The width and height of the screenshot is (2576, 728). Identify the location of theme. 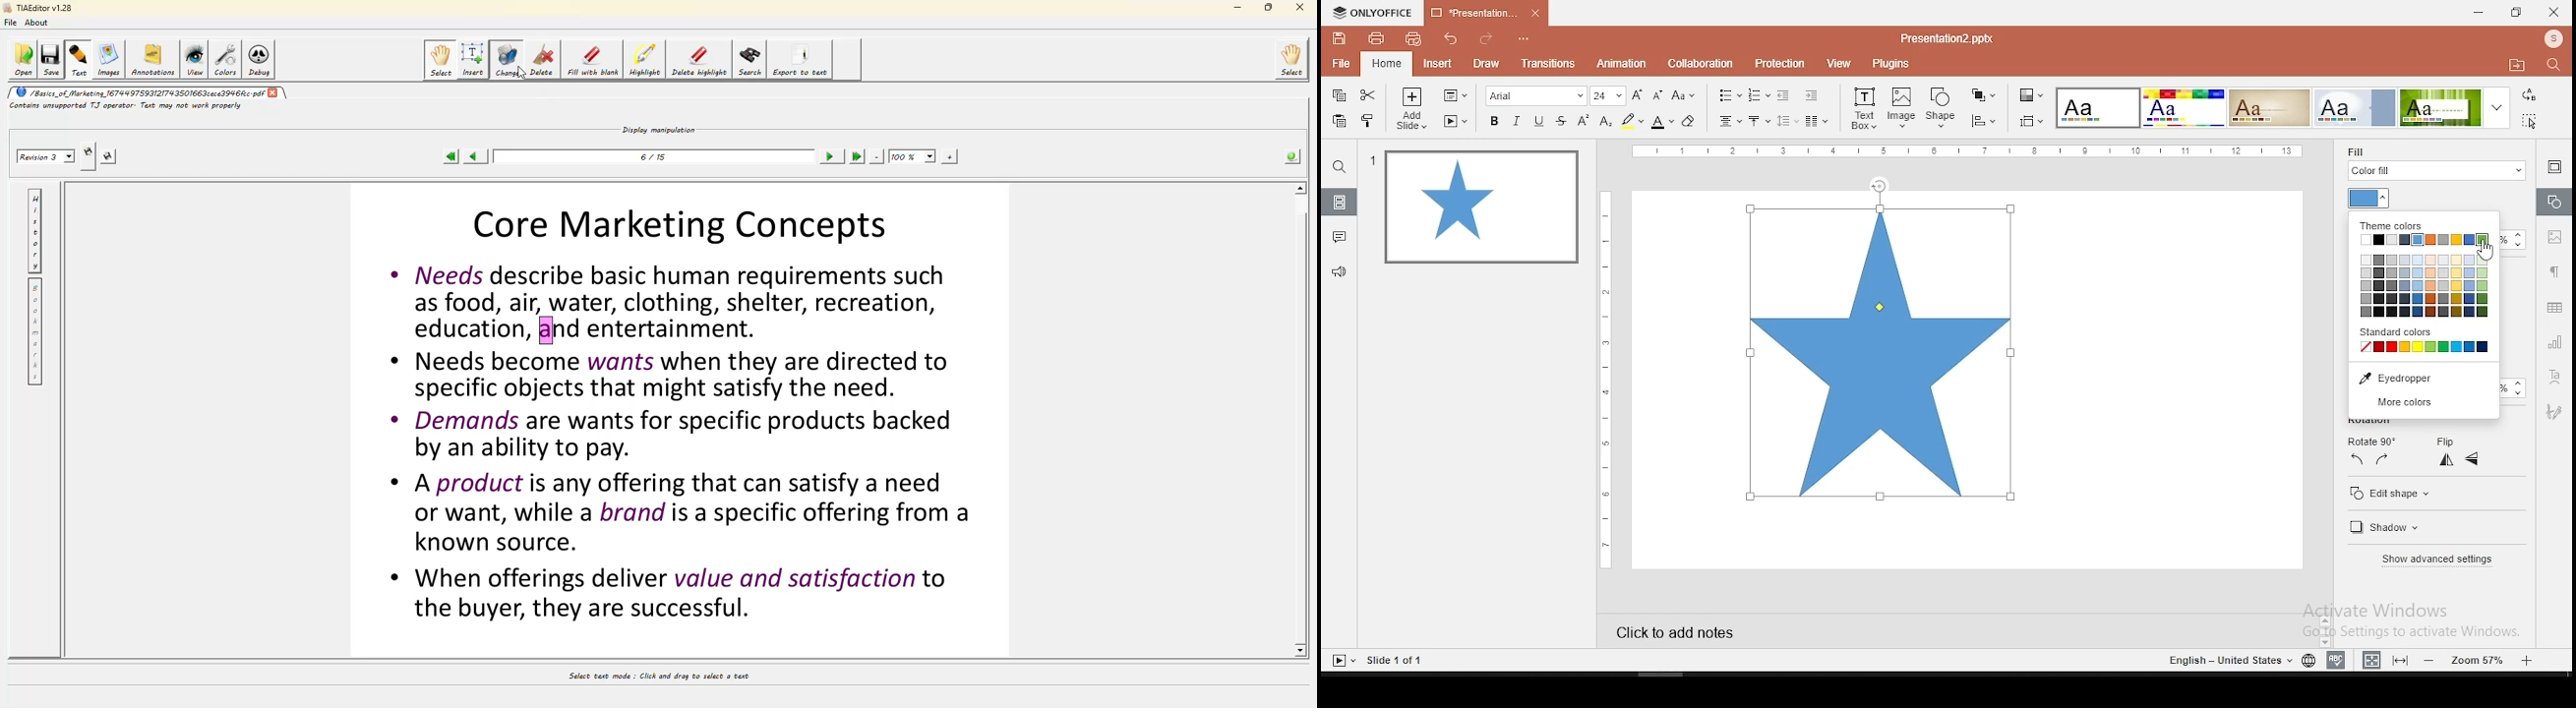
(2269, 108).